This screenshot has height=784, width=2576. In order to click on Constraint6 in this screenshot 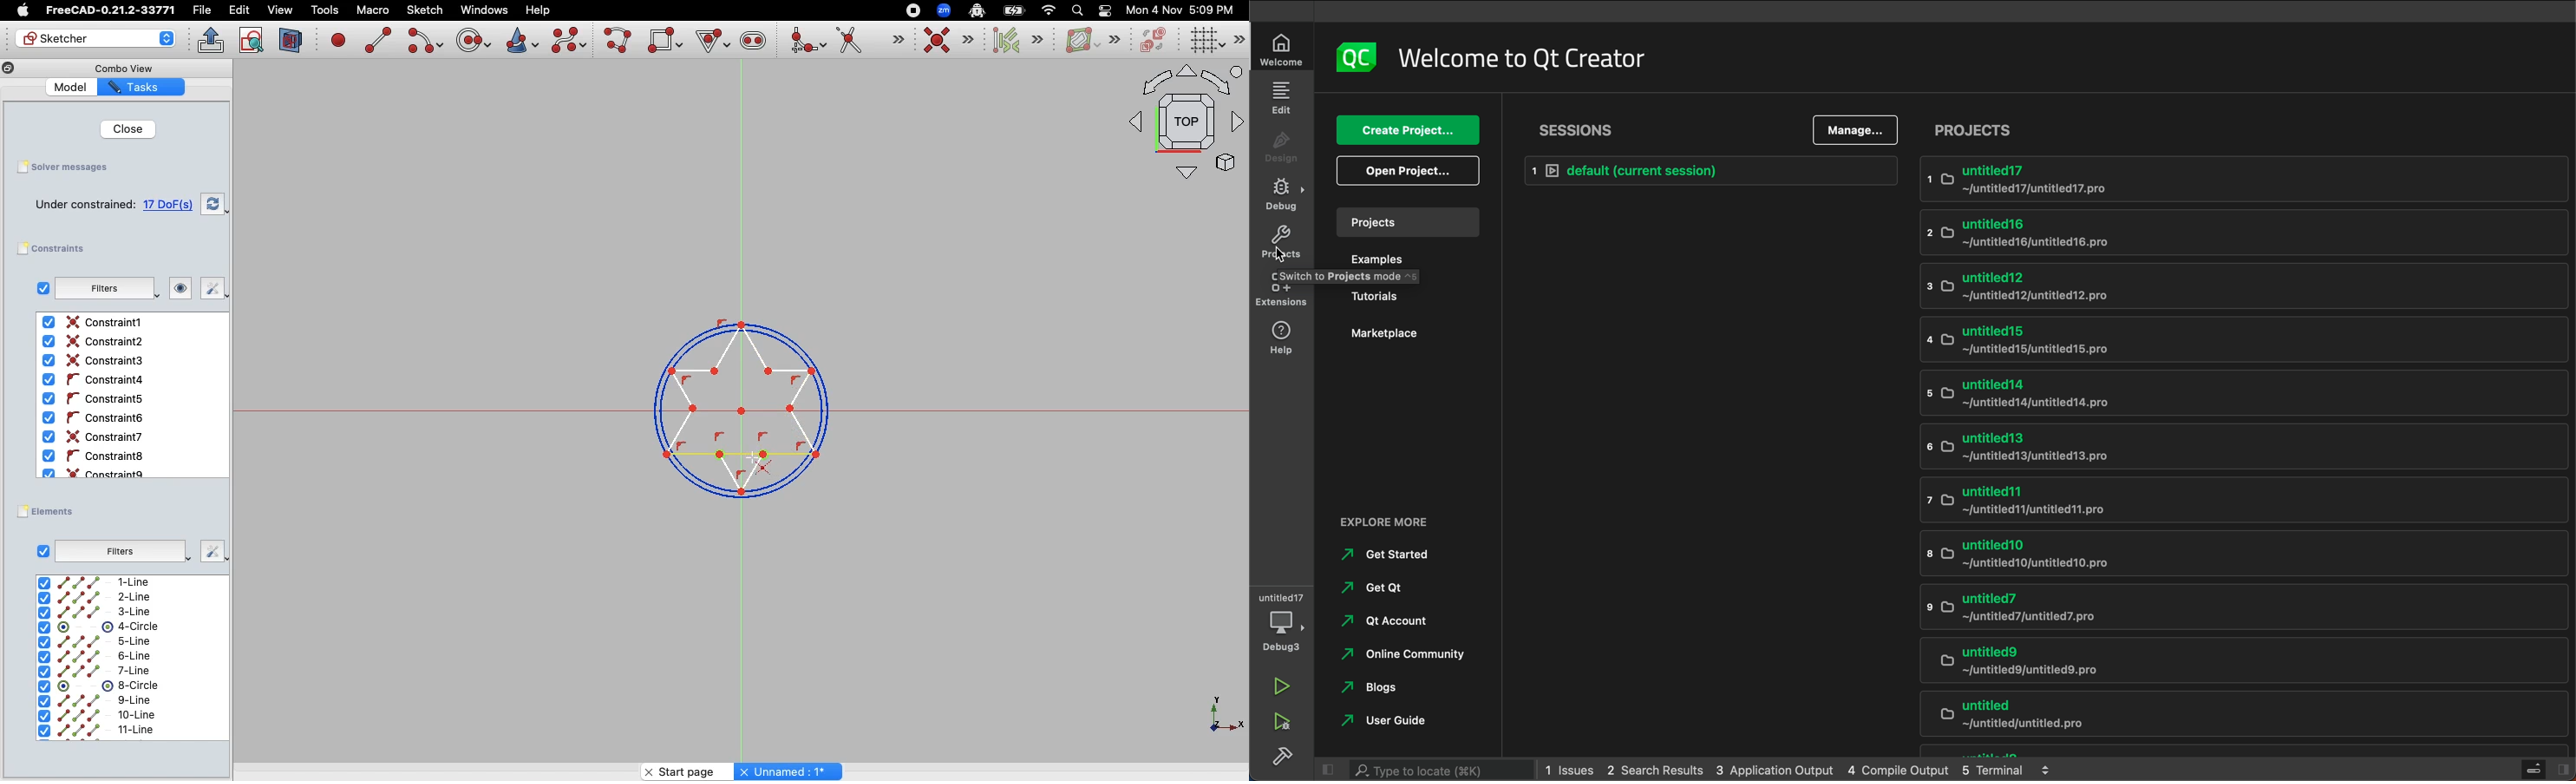, I will do `click(97, 436)`.